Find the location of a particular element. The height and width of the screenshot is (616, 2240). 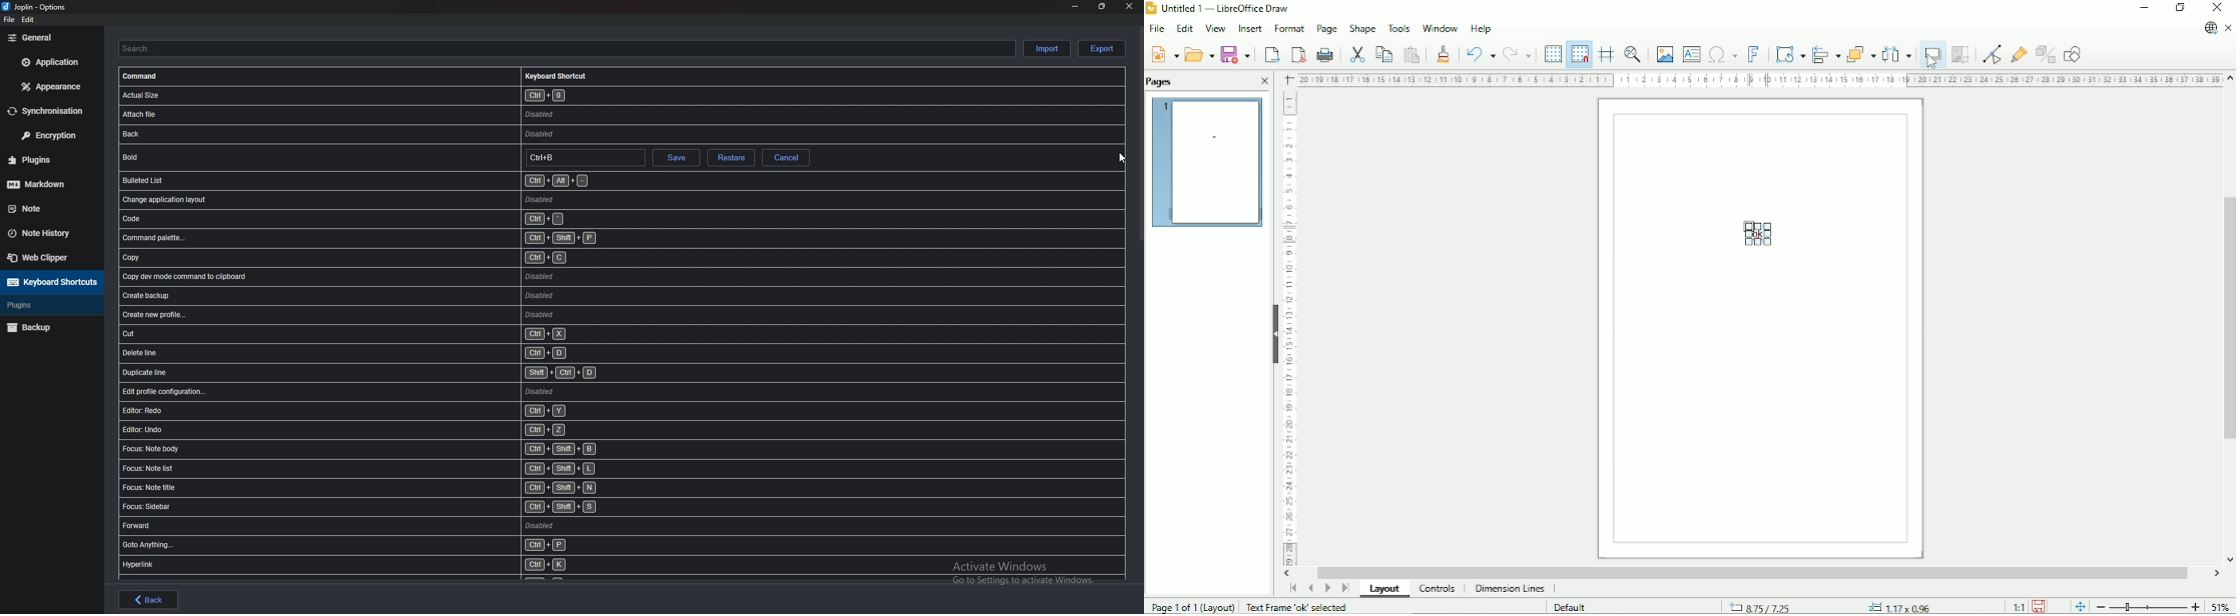

Restore down is located at coordinates (2180, 7).